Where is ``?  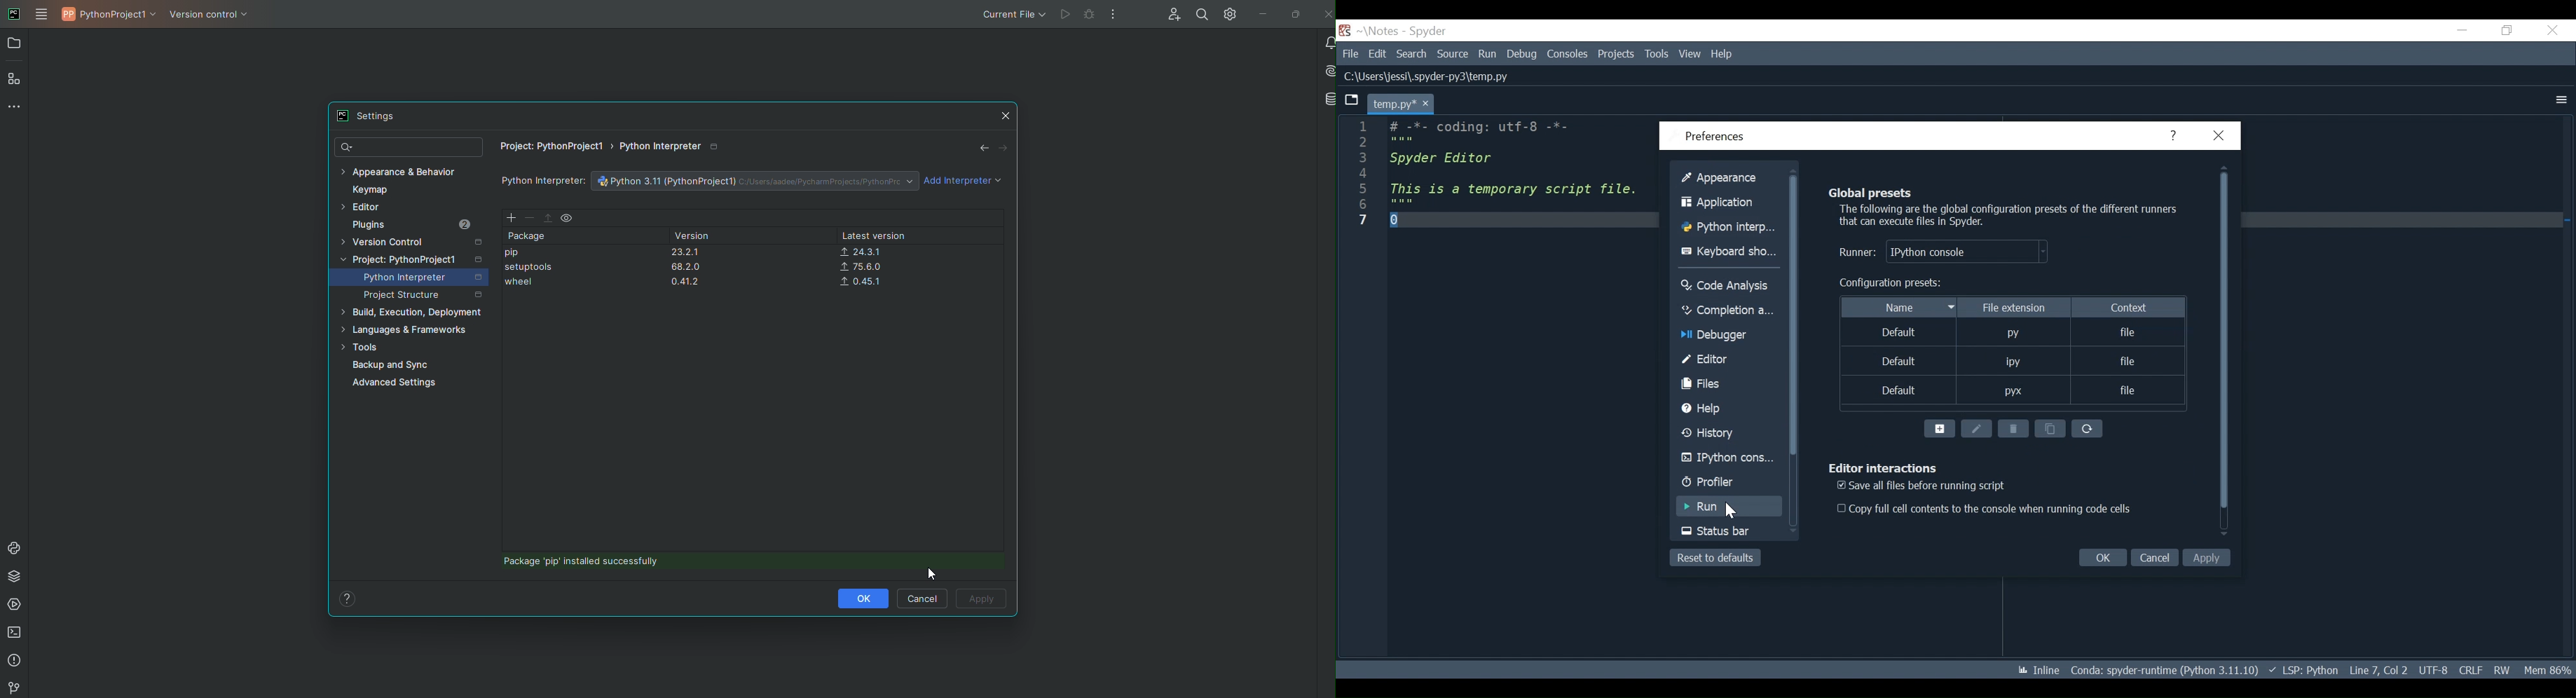  is located at coordinates (2559, 100).